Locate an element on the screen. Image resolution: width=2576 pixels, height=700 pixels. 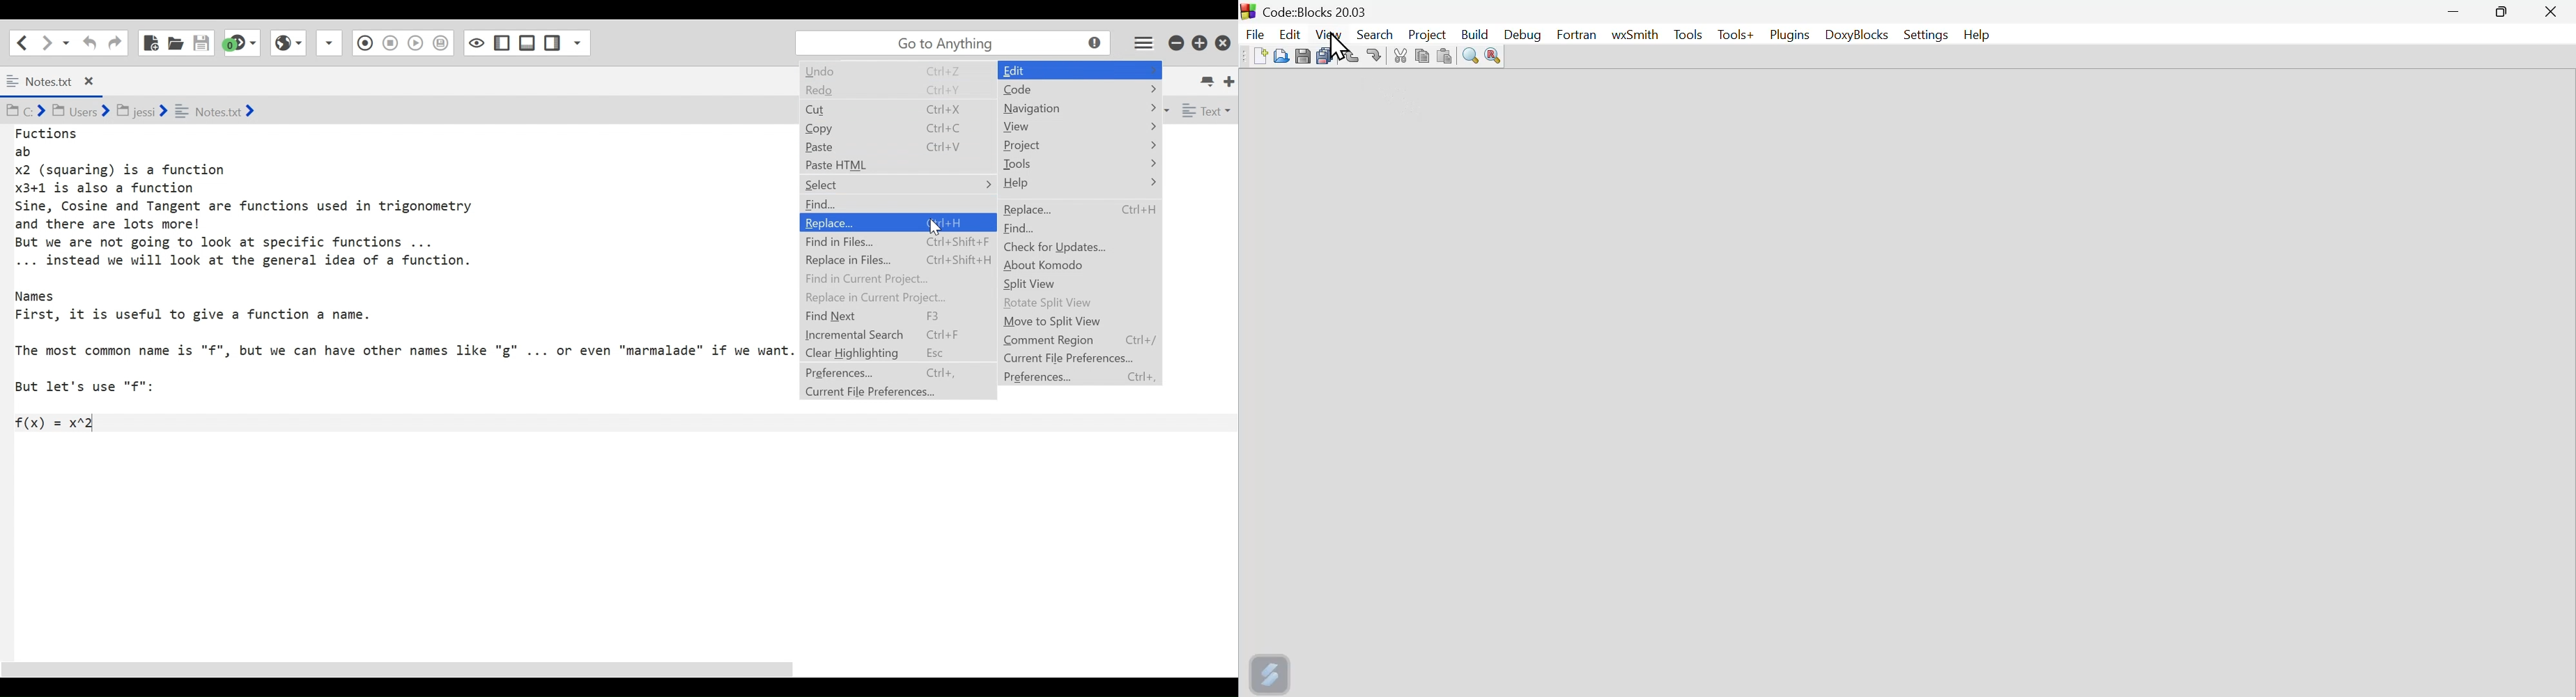
Restore is located at coordinates (1201, 42).